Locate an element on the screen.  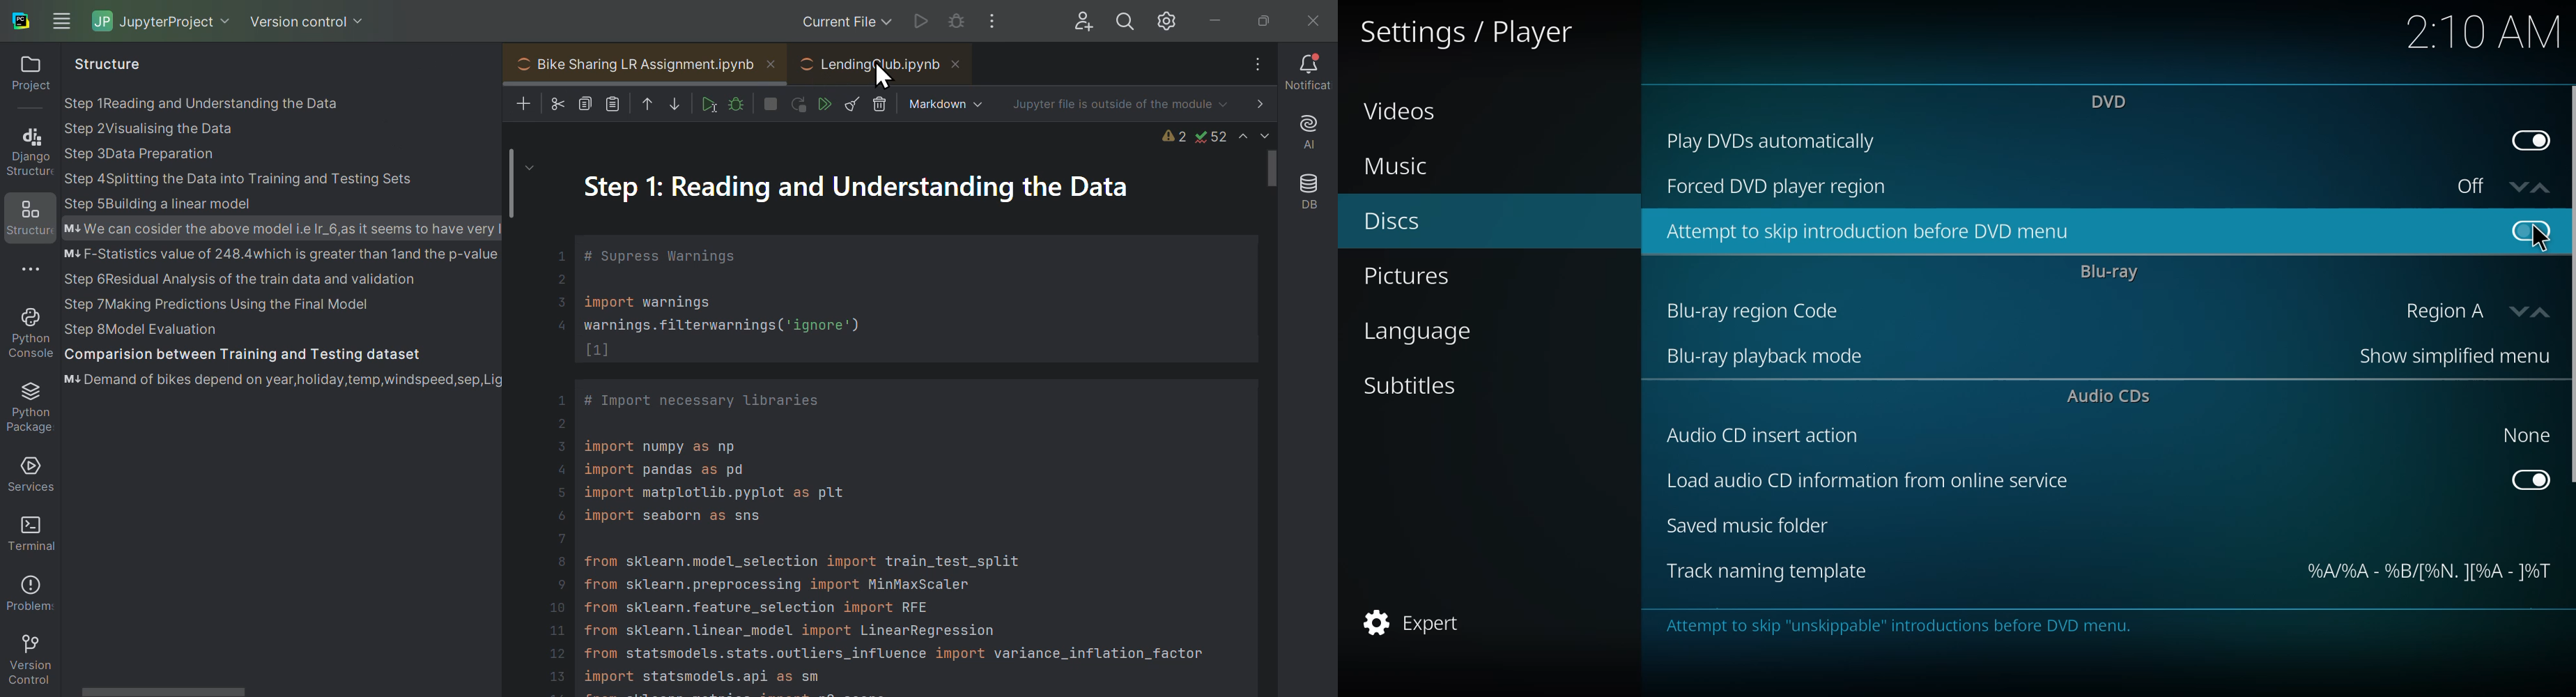
cursor is located at coordinates (2540, 239).